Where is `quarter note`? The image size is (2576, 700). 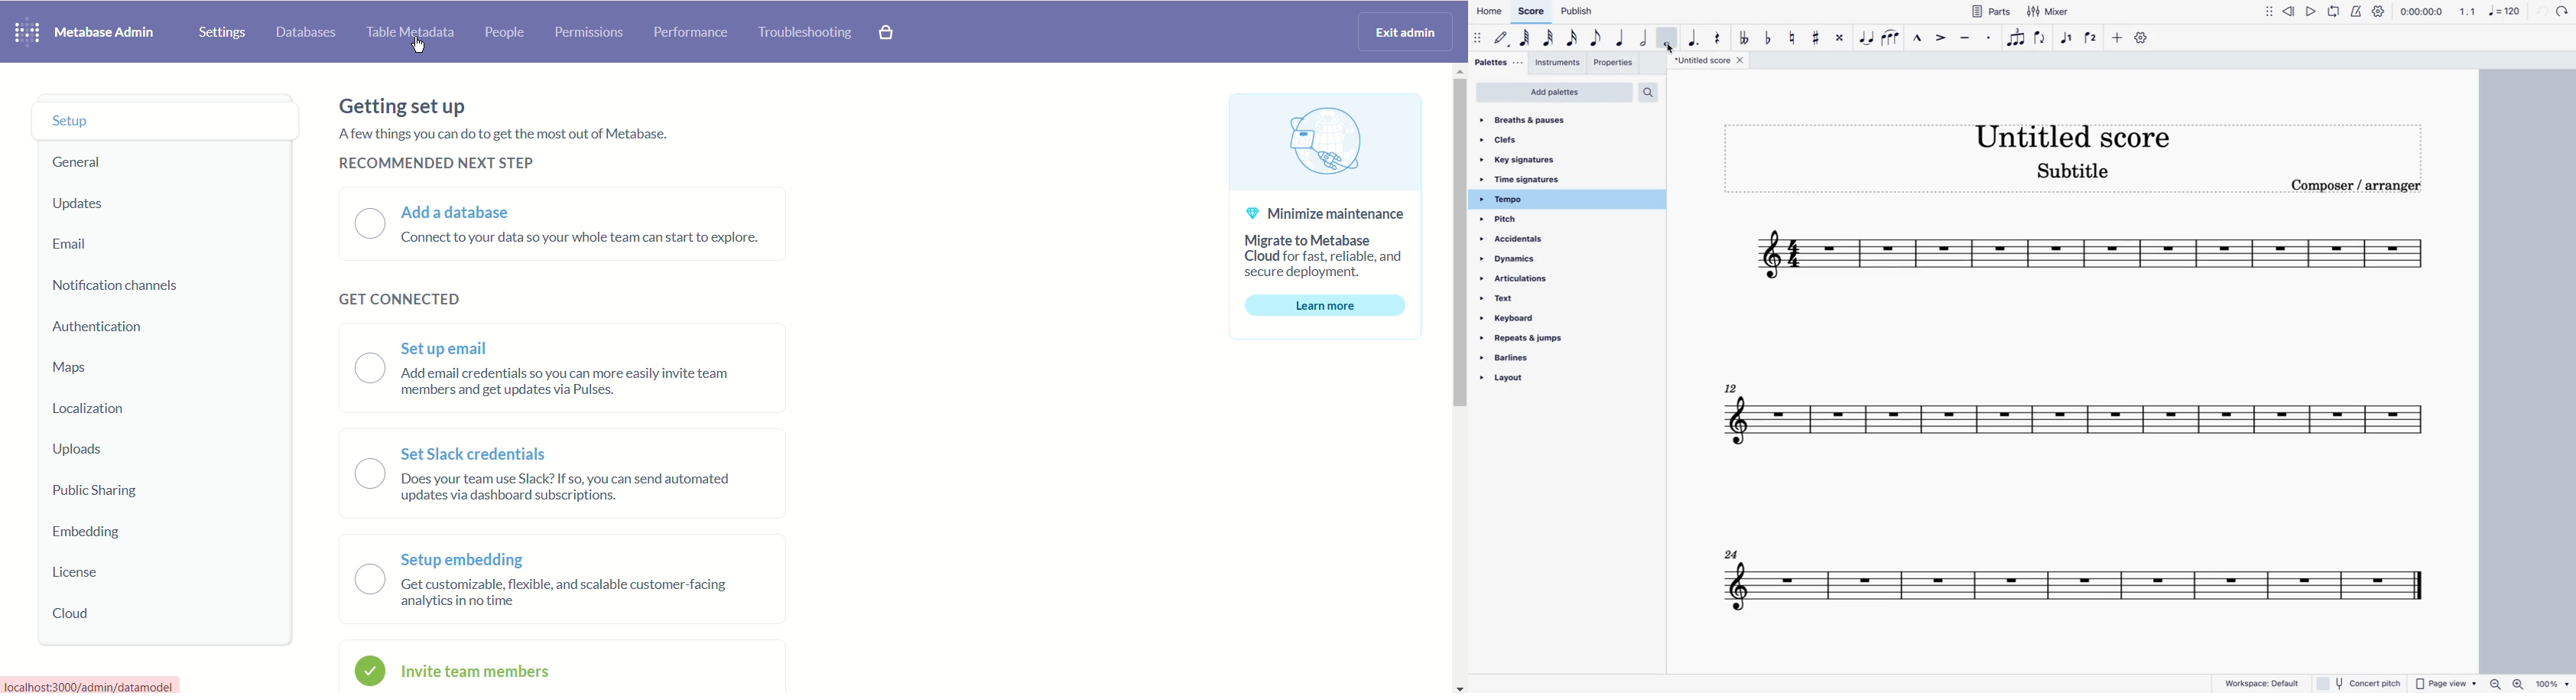
quarter note is located at coordinates (1620, 38).